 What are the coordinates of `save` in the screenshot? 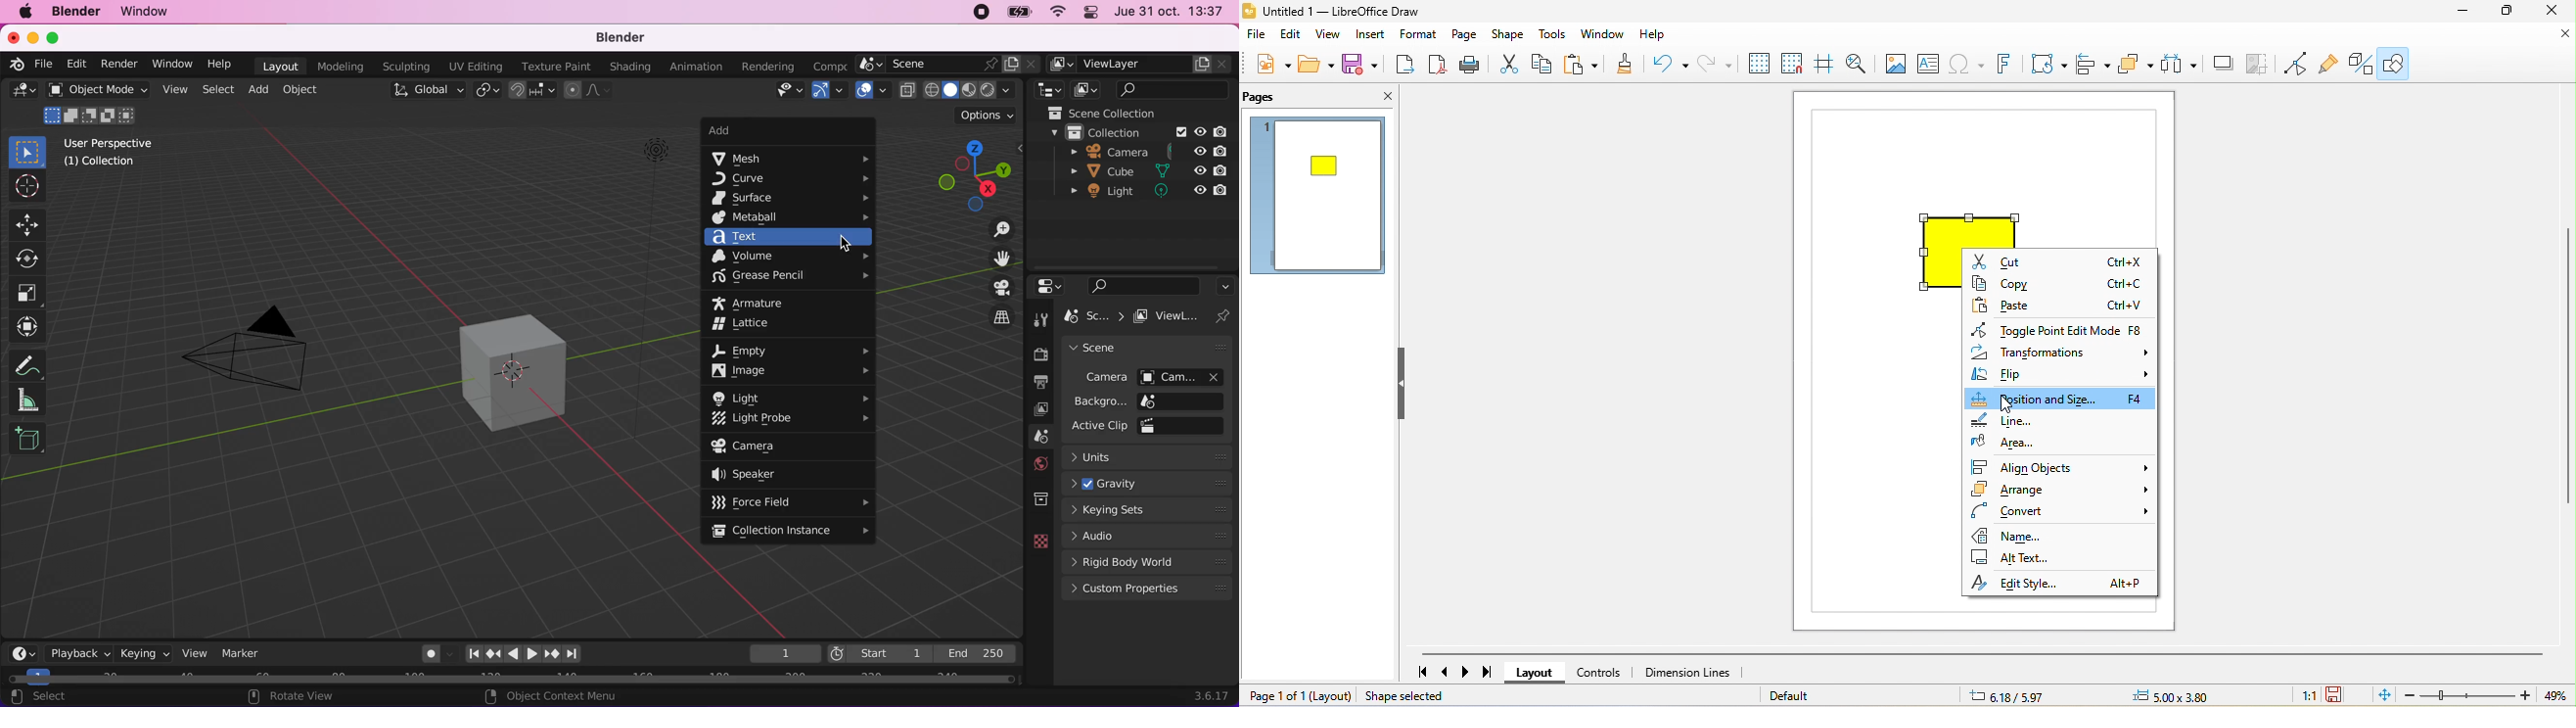 It's located at (1361, 66).